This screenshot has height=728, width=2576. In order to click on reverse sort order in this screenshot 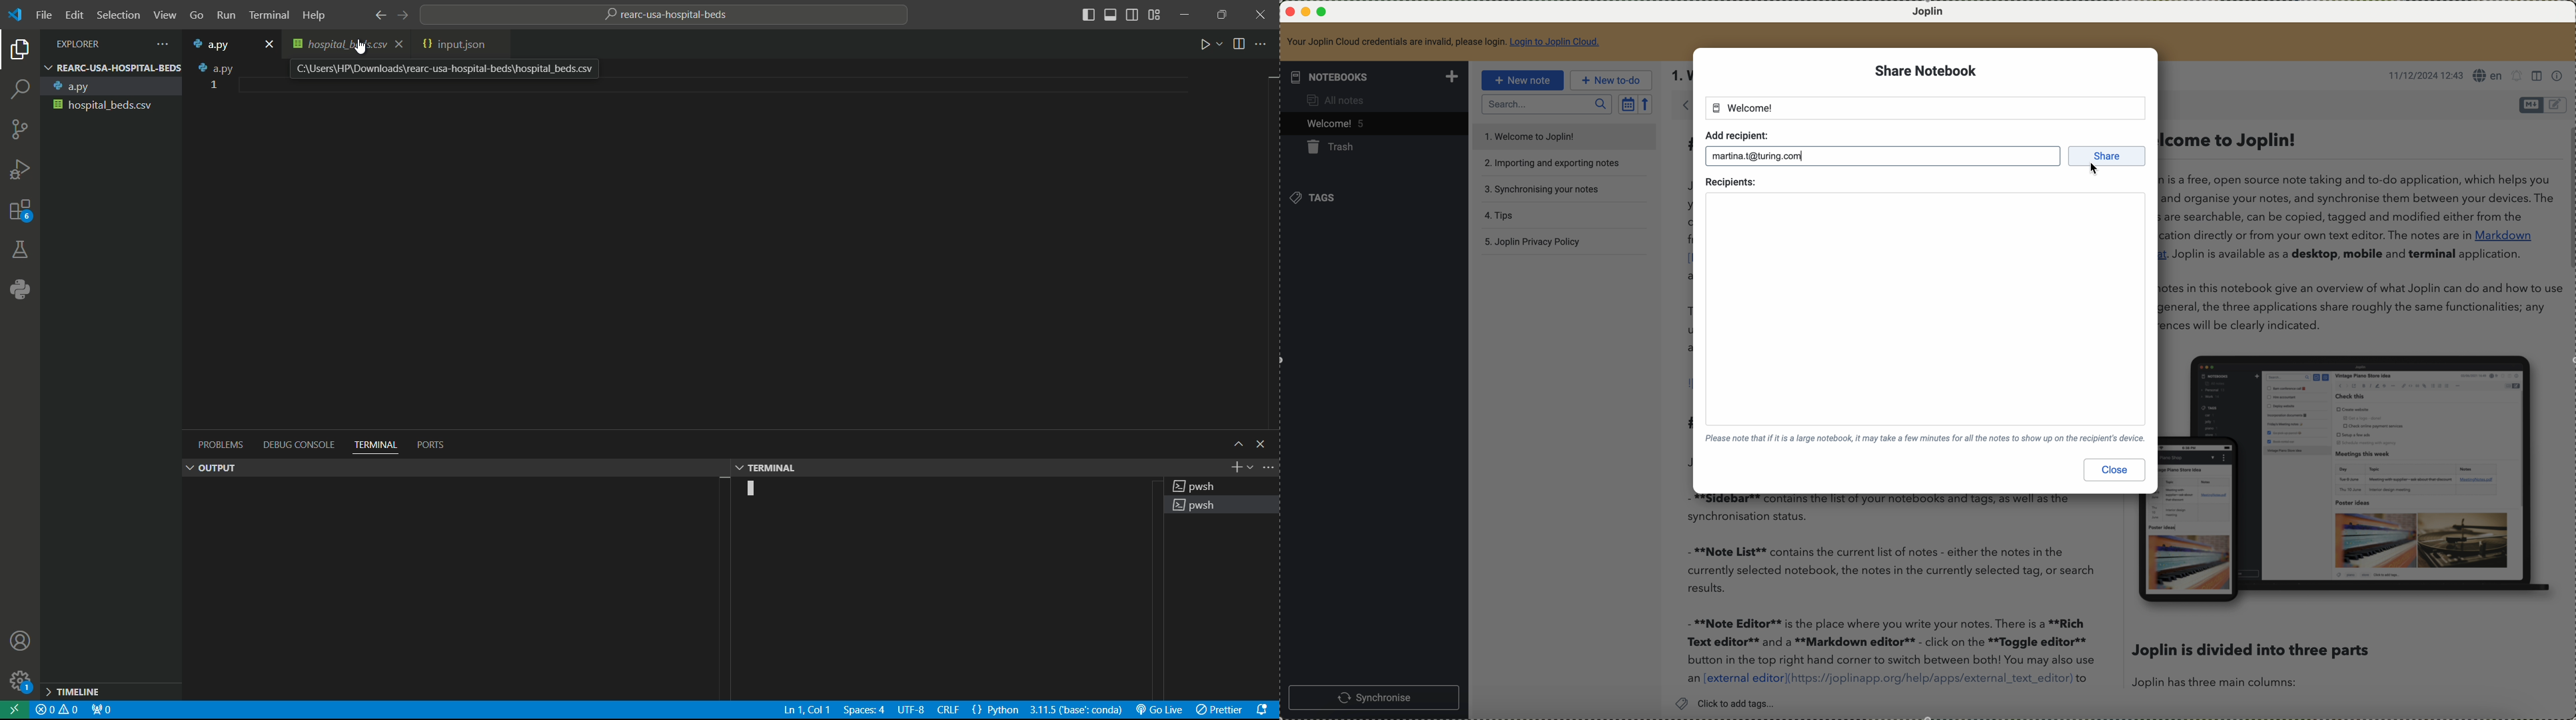, I will do `click(1645, 104)`.